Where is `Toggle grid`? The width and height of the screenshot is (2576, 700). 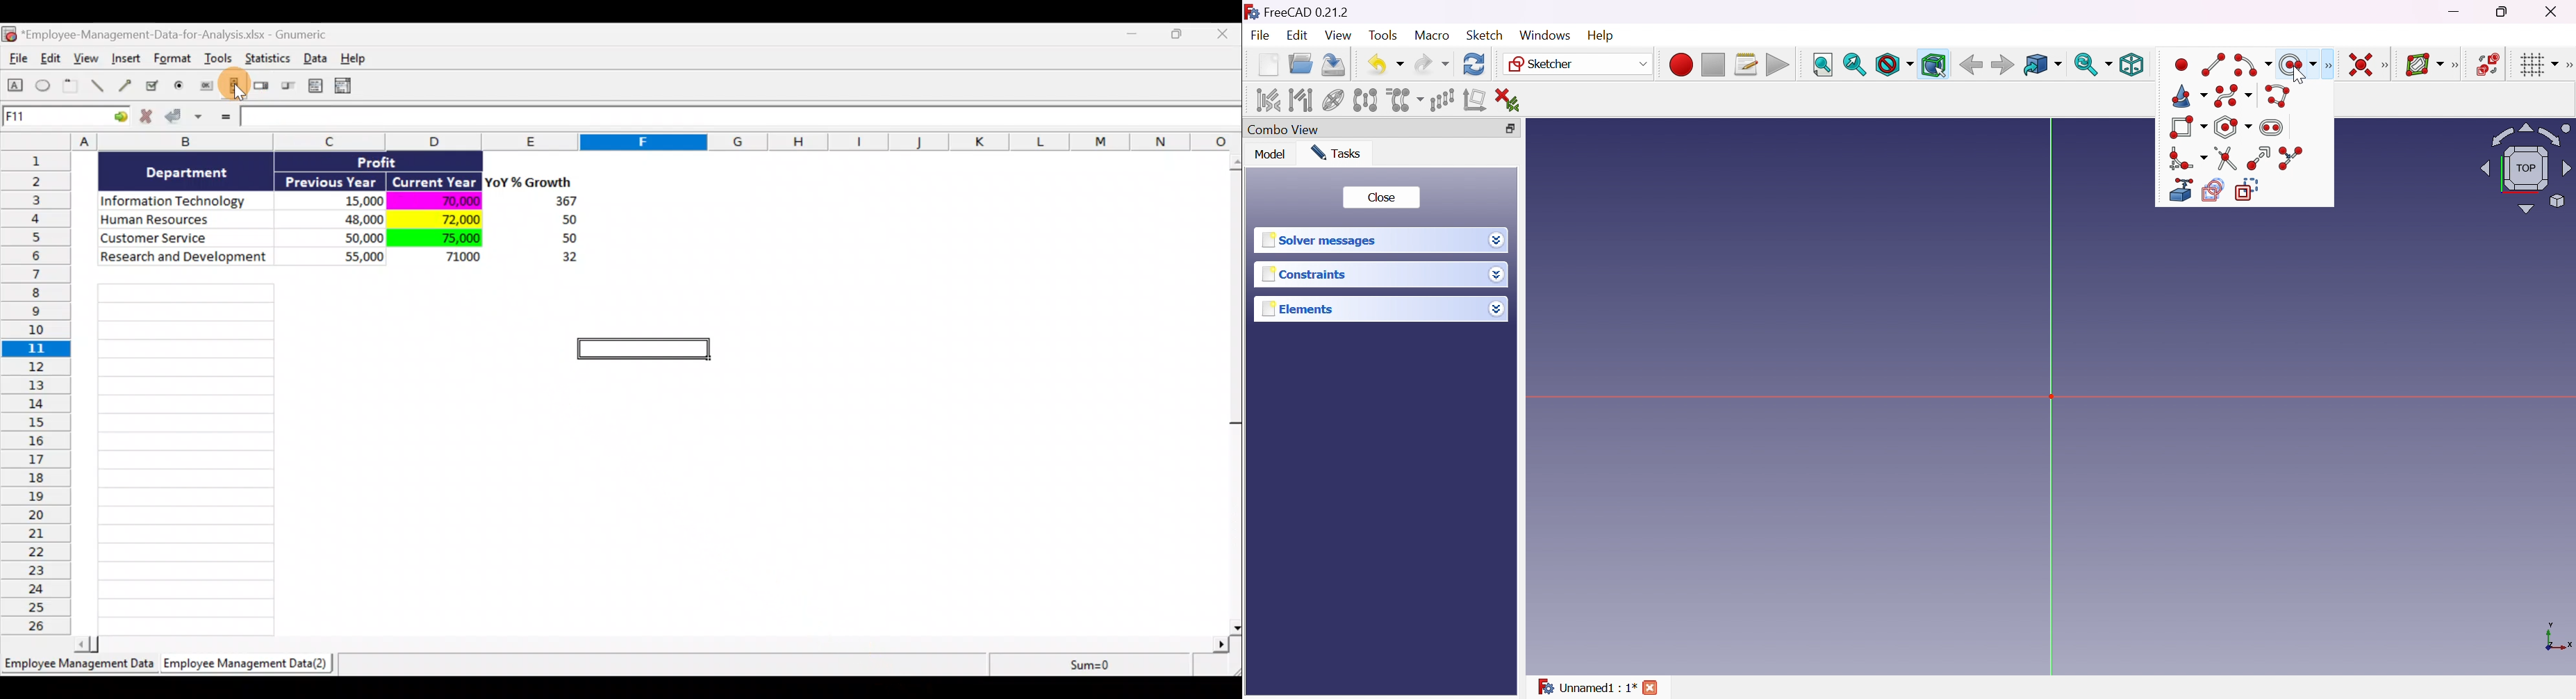 Toggle grid is located at coordinates (2537, 64).